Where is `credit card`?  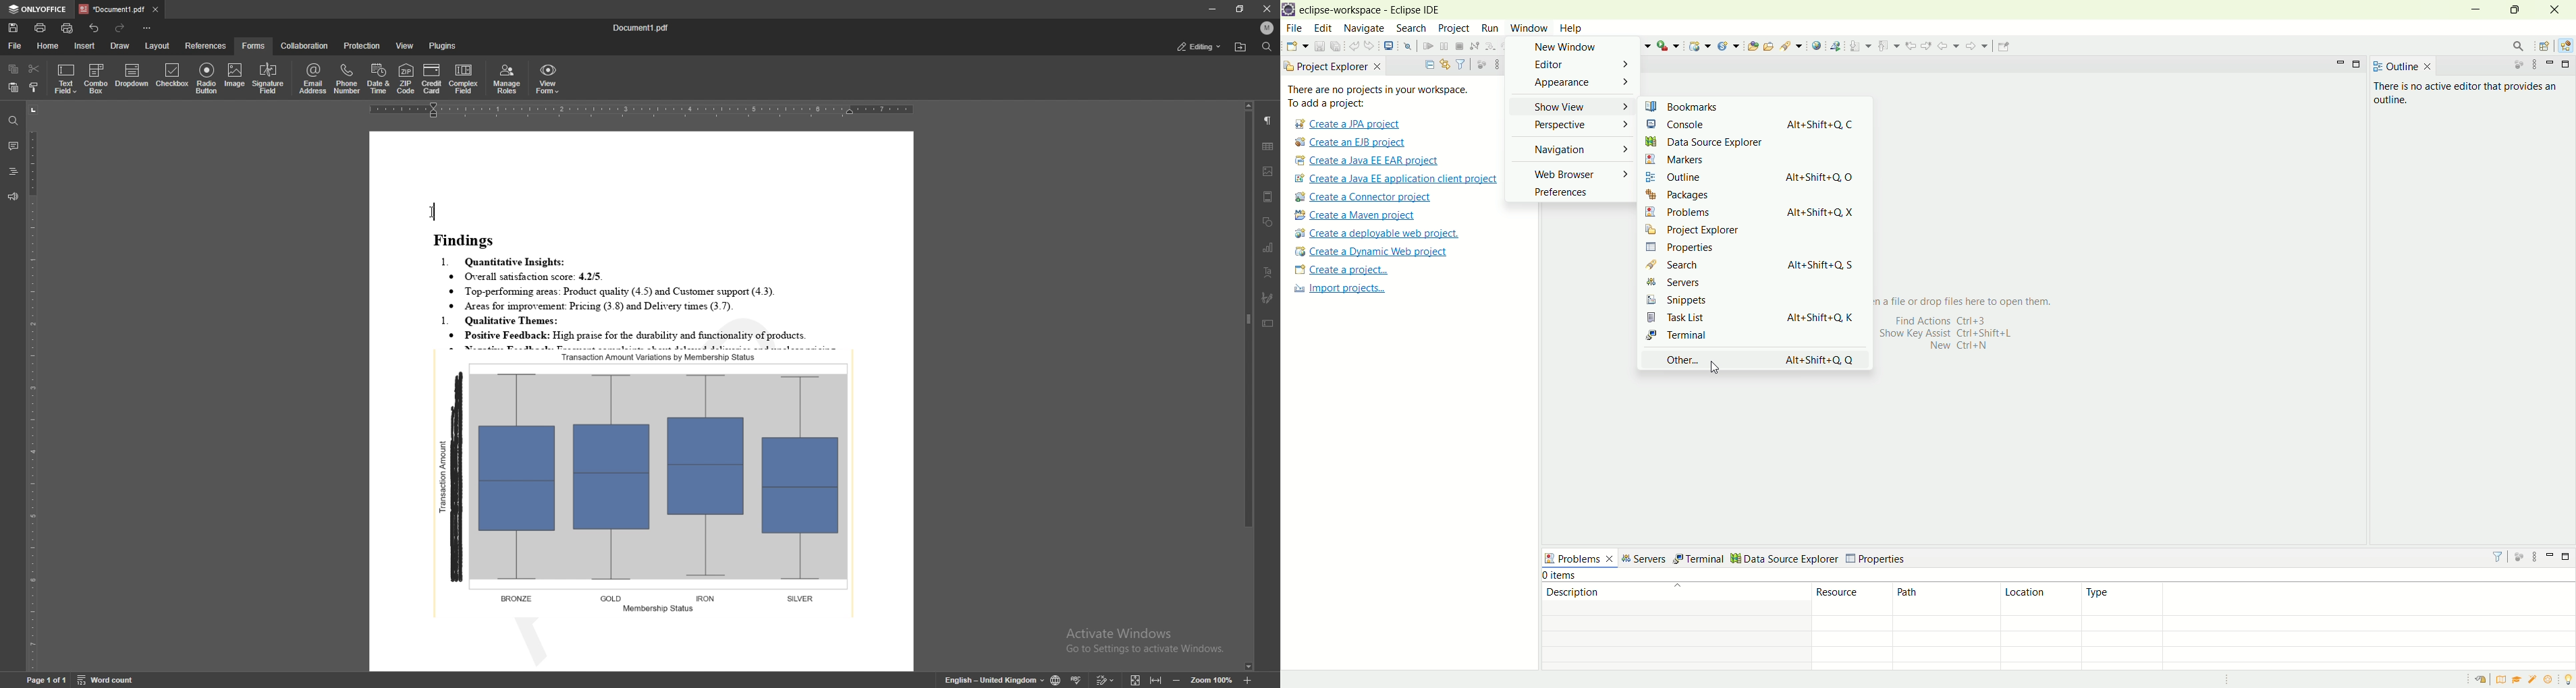 credit card is located at coordinates (433, 79).